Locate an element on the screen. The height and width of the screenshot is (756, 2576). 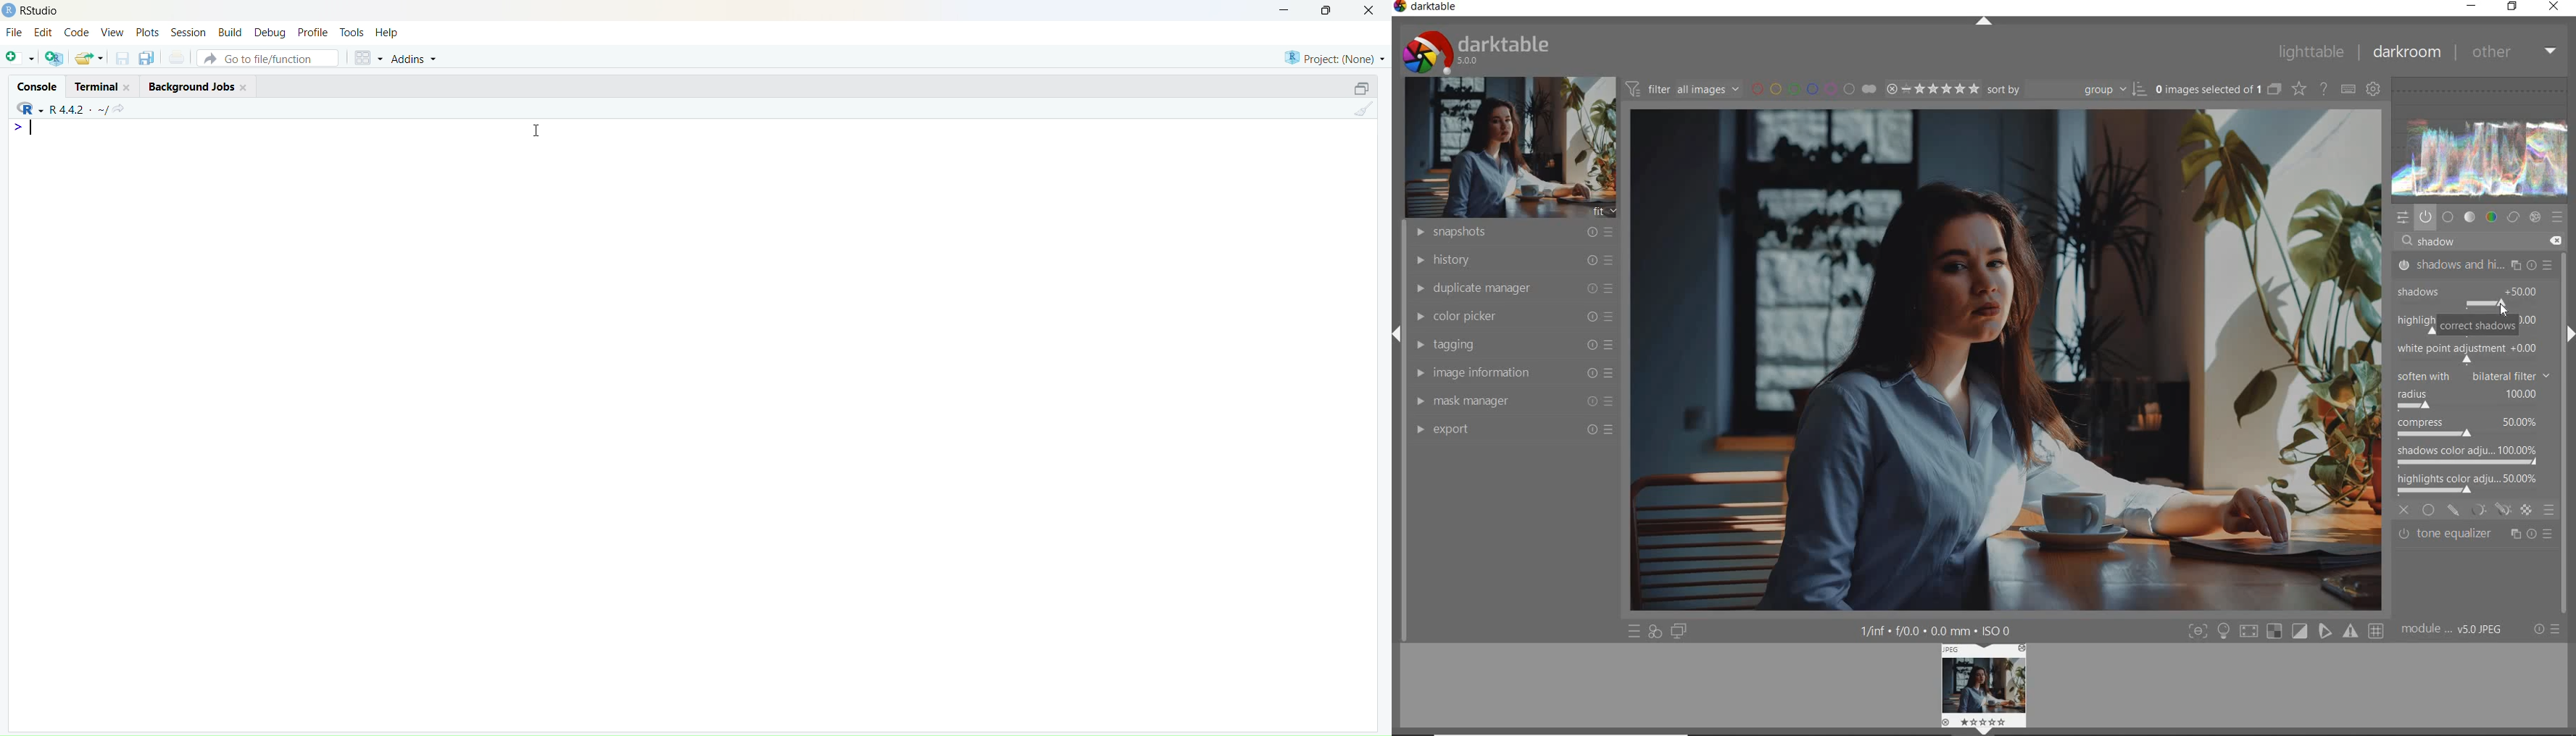
Tools is located at coordinates (352, 33).